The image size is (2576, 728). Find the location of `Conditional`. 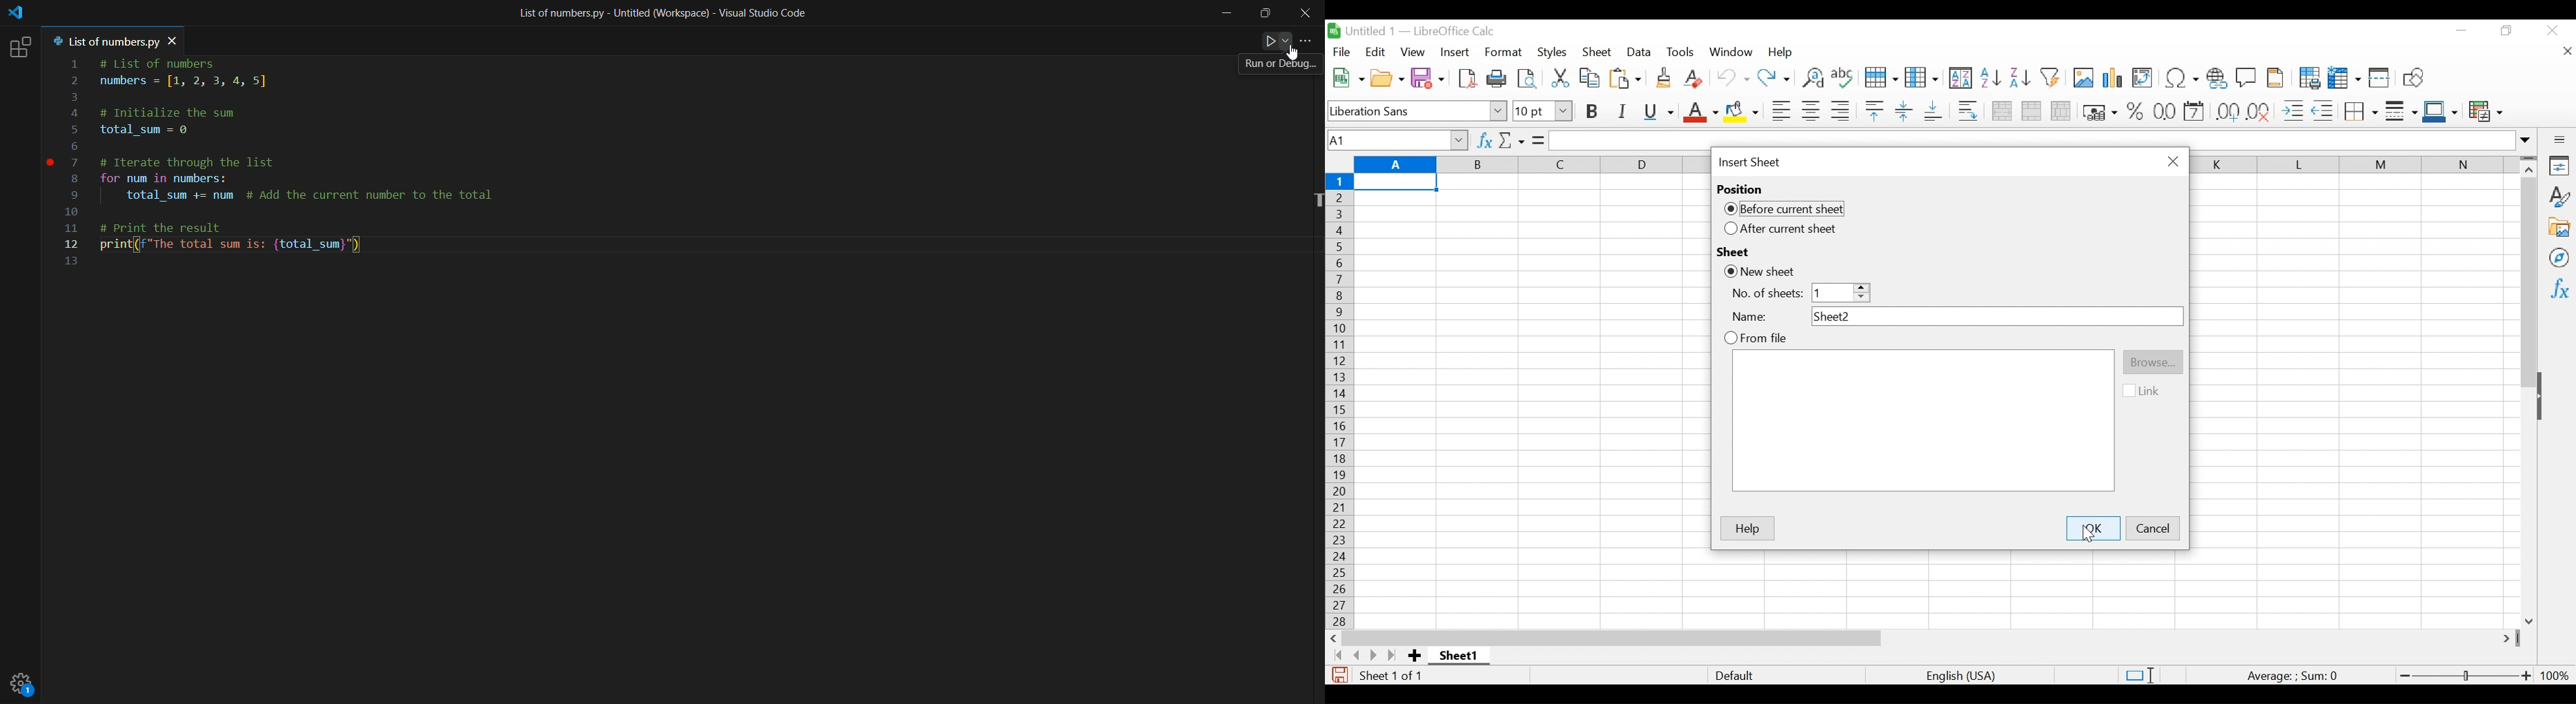

Conditional is located at coordinates (2485, 113).